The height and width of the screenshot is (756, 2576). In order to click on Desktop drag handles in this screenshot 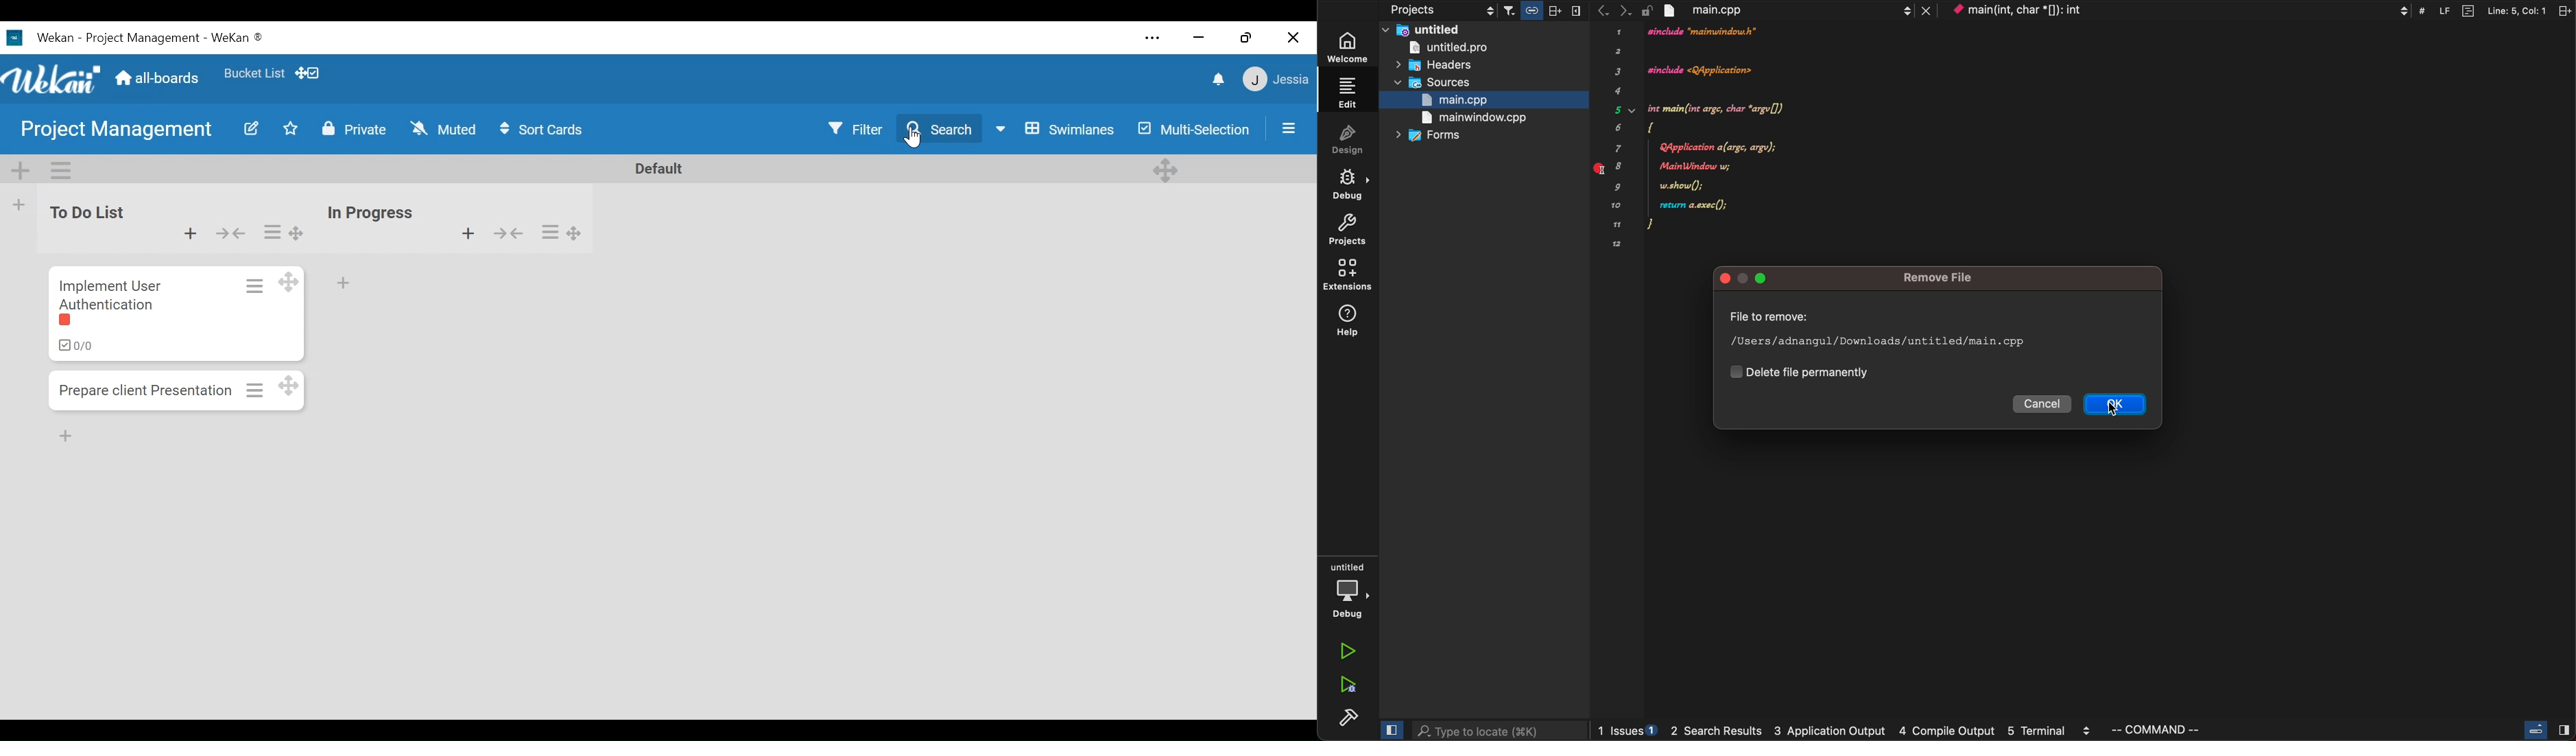, I will do `click(302, 234)`.